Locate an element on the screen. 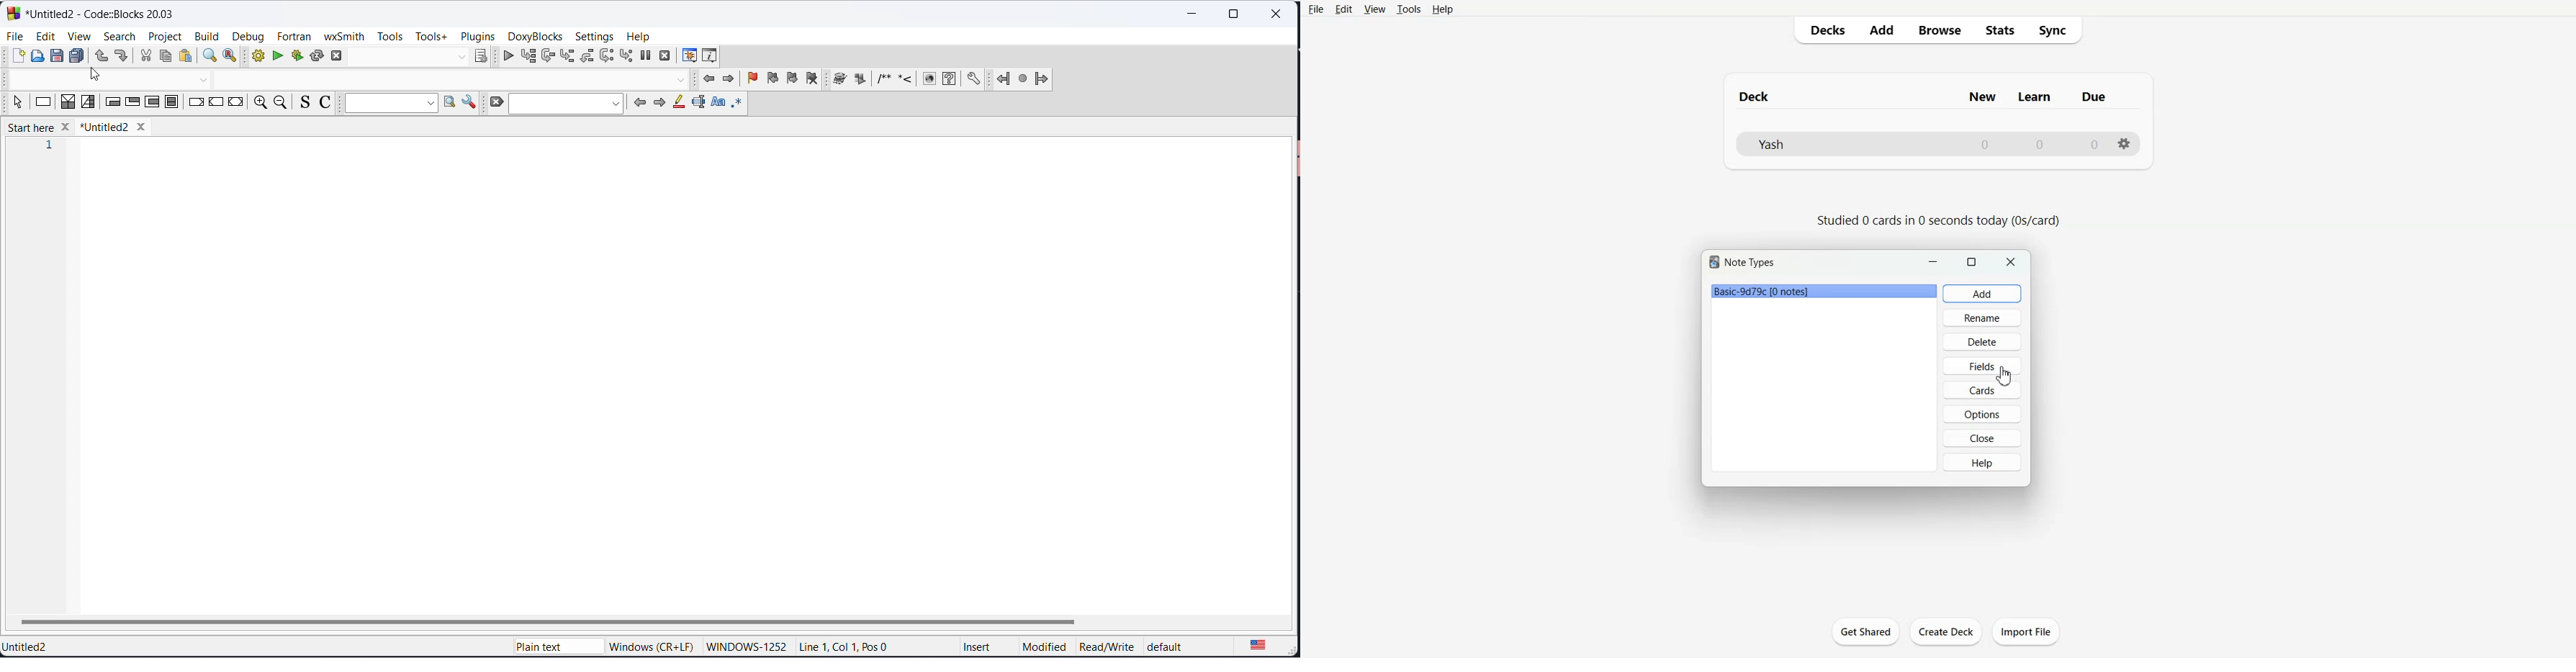 The image size is (2576, 672). Text 2 is located at coordinates (1938, 221).